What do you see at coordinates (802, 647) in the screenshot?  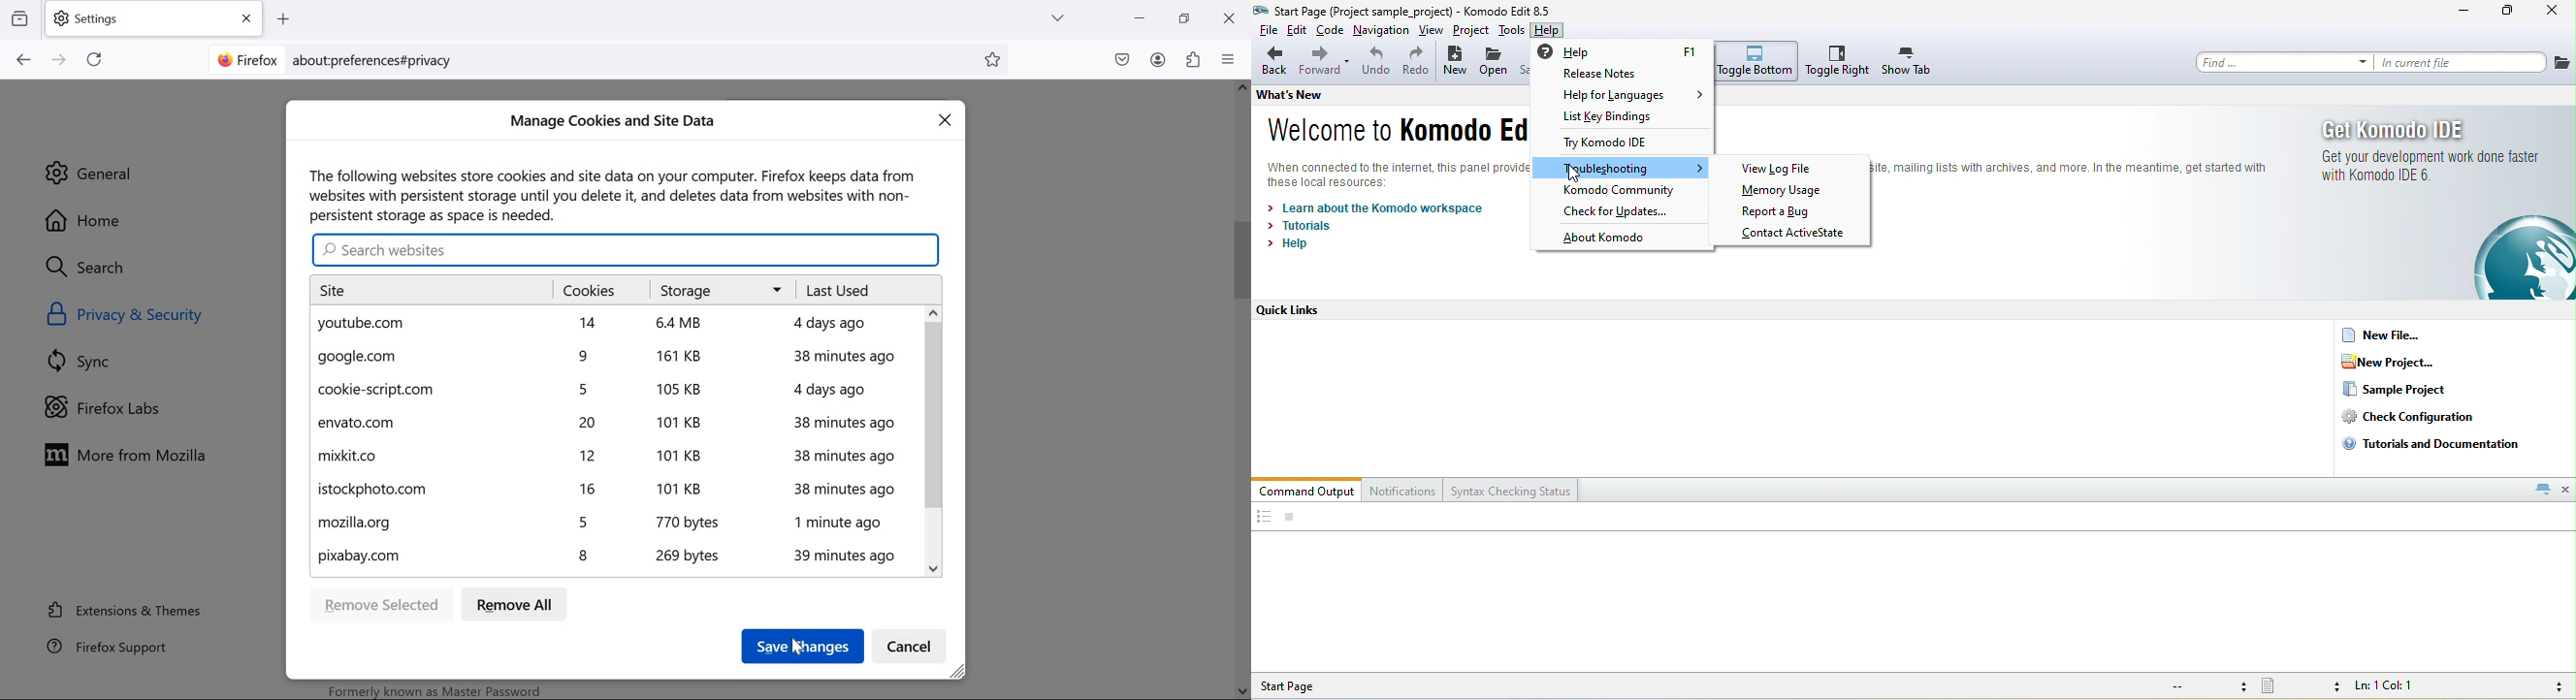 I see `save changes` at bounding box center [802, 647].